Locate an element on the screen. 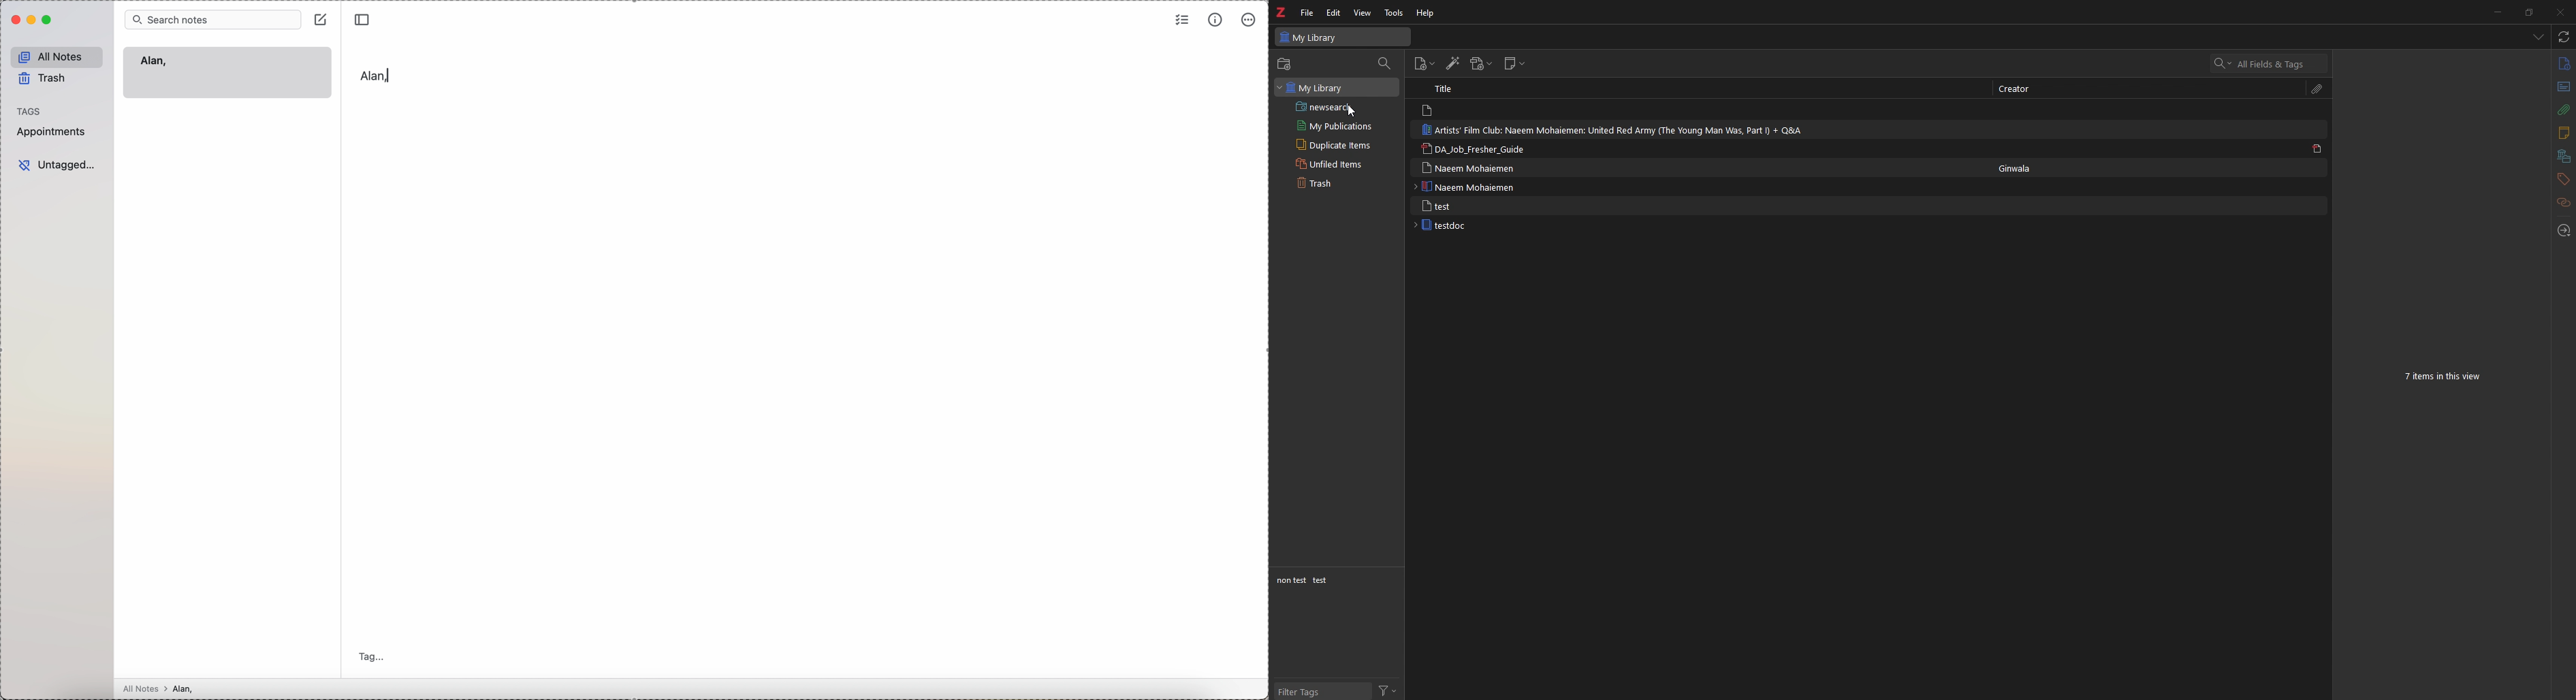  Actions is located at coordinates (1389, 691).